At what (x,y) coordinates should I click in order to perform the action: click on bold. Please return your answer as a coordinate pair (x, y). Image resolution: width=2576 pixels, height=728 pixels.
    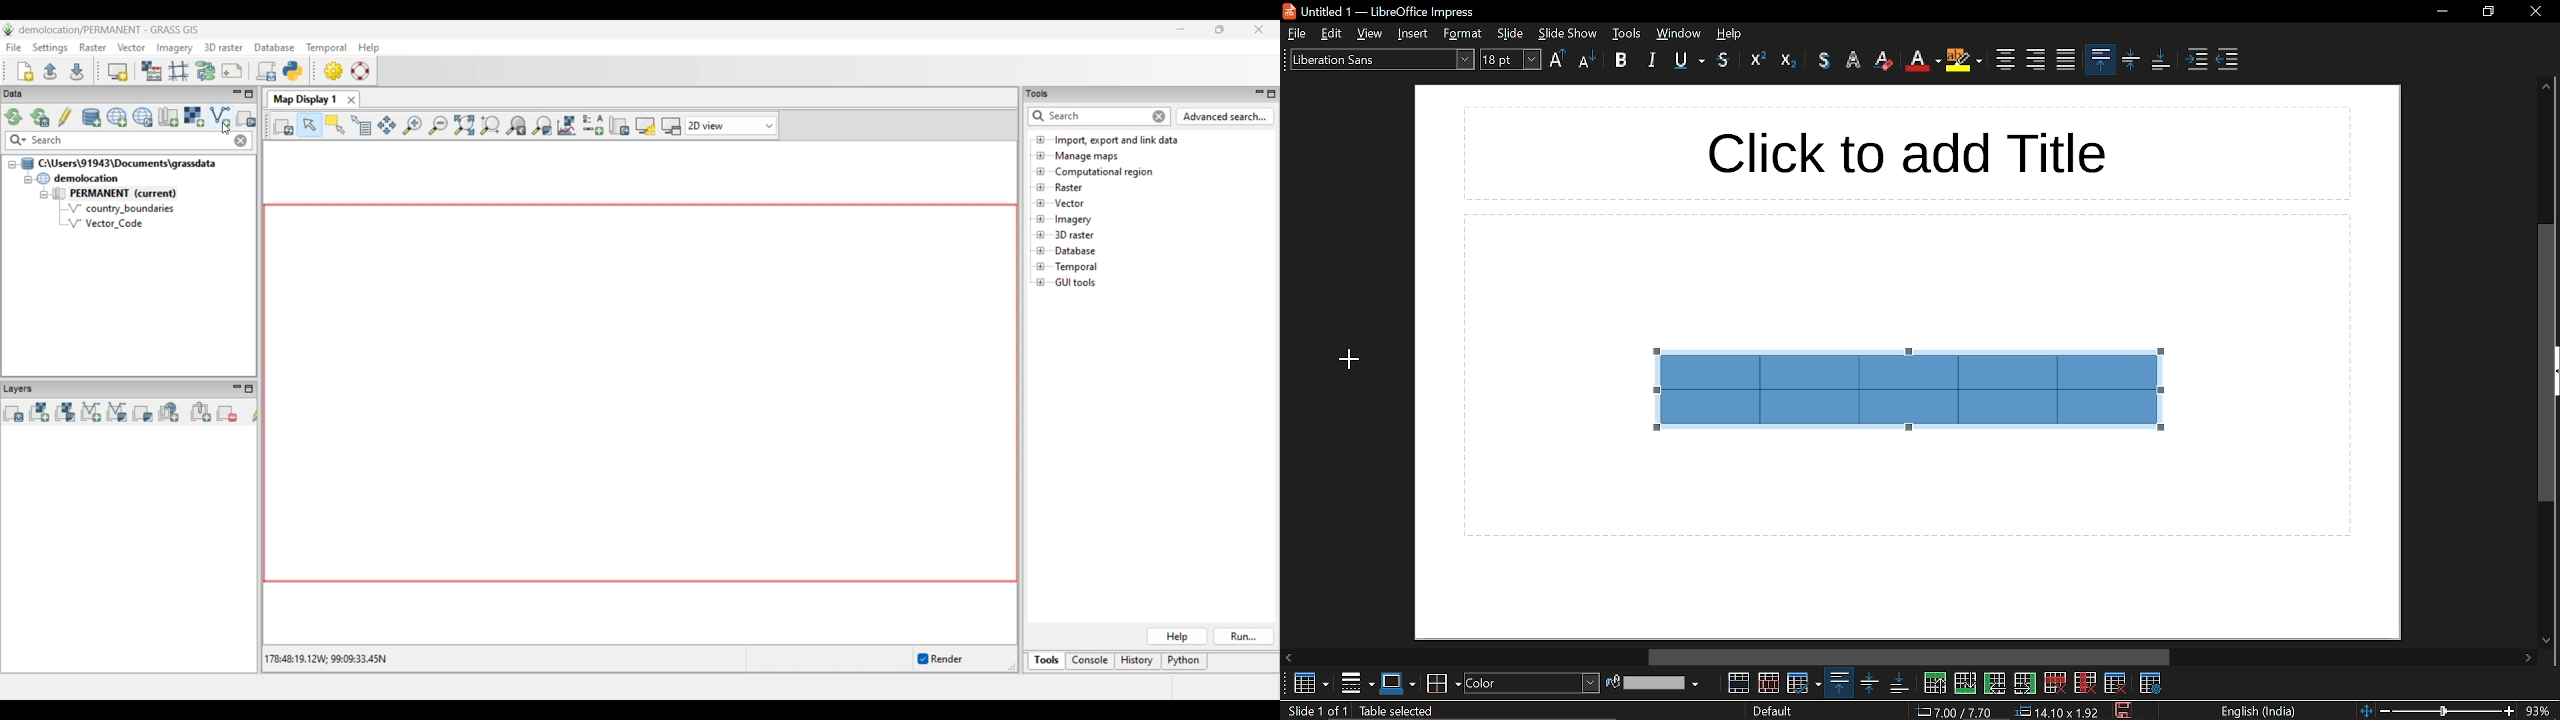
    Looking at the image, I should click on (1621, 59).